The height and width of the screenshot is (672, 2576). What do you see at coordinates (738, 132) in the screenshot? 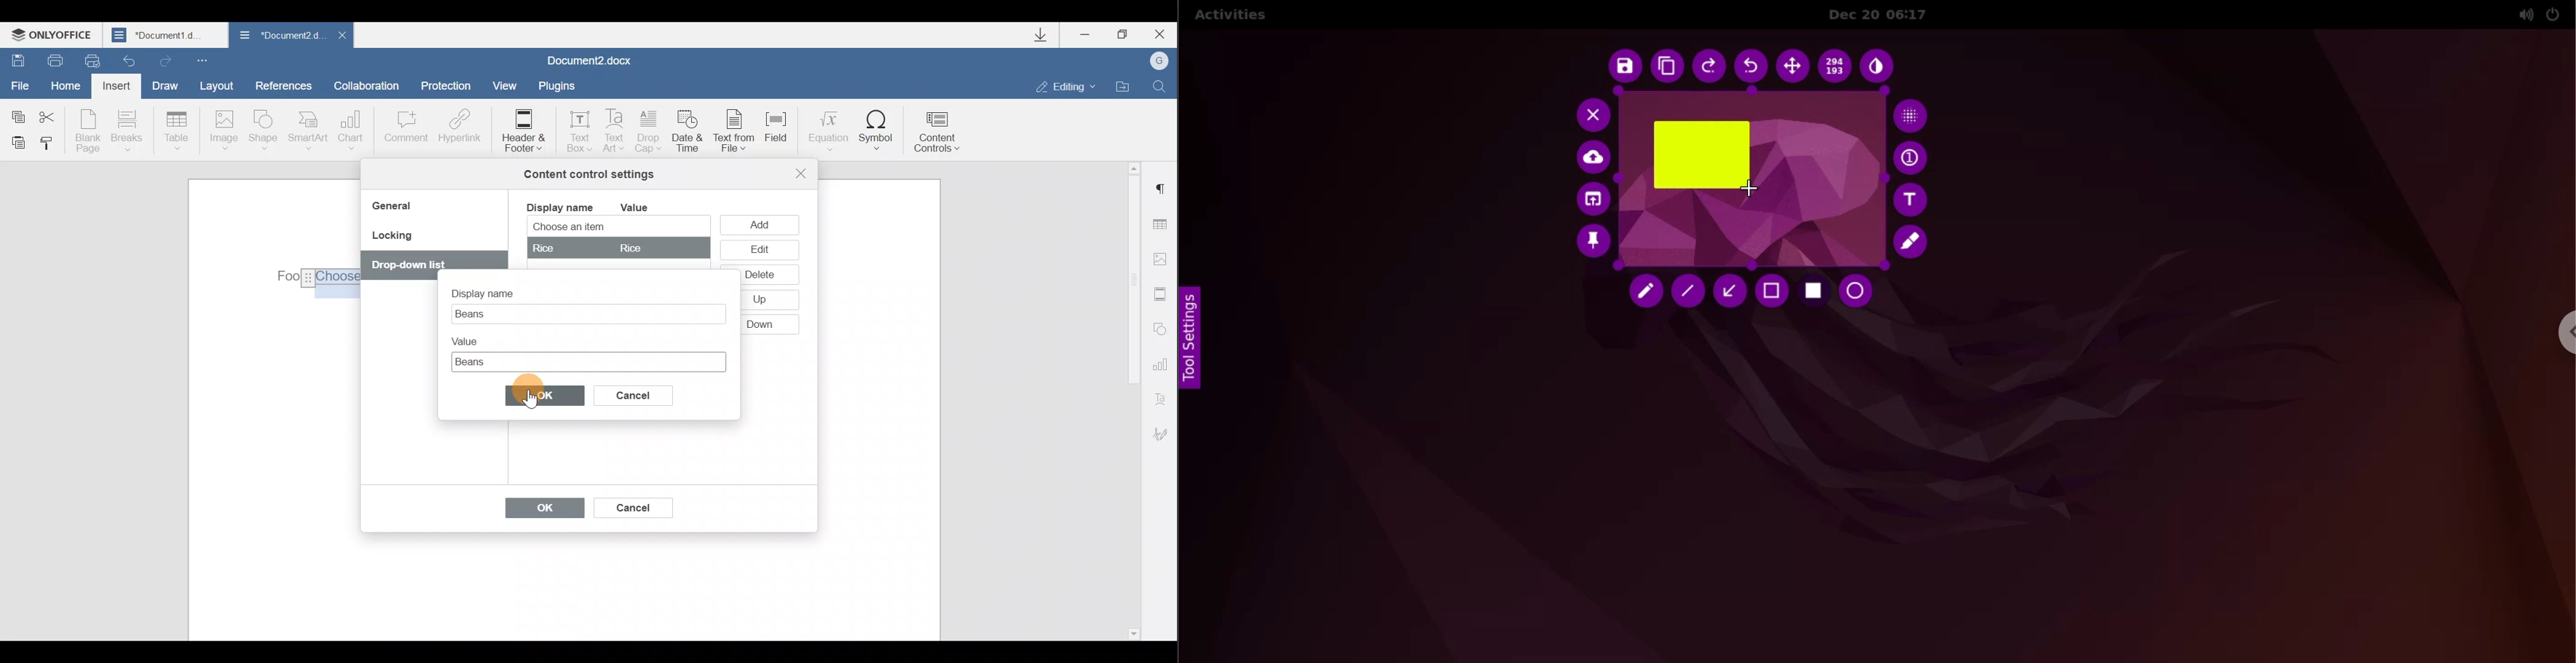
I see `Text from file` at bounding box center [738, 132].